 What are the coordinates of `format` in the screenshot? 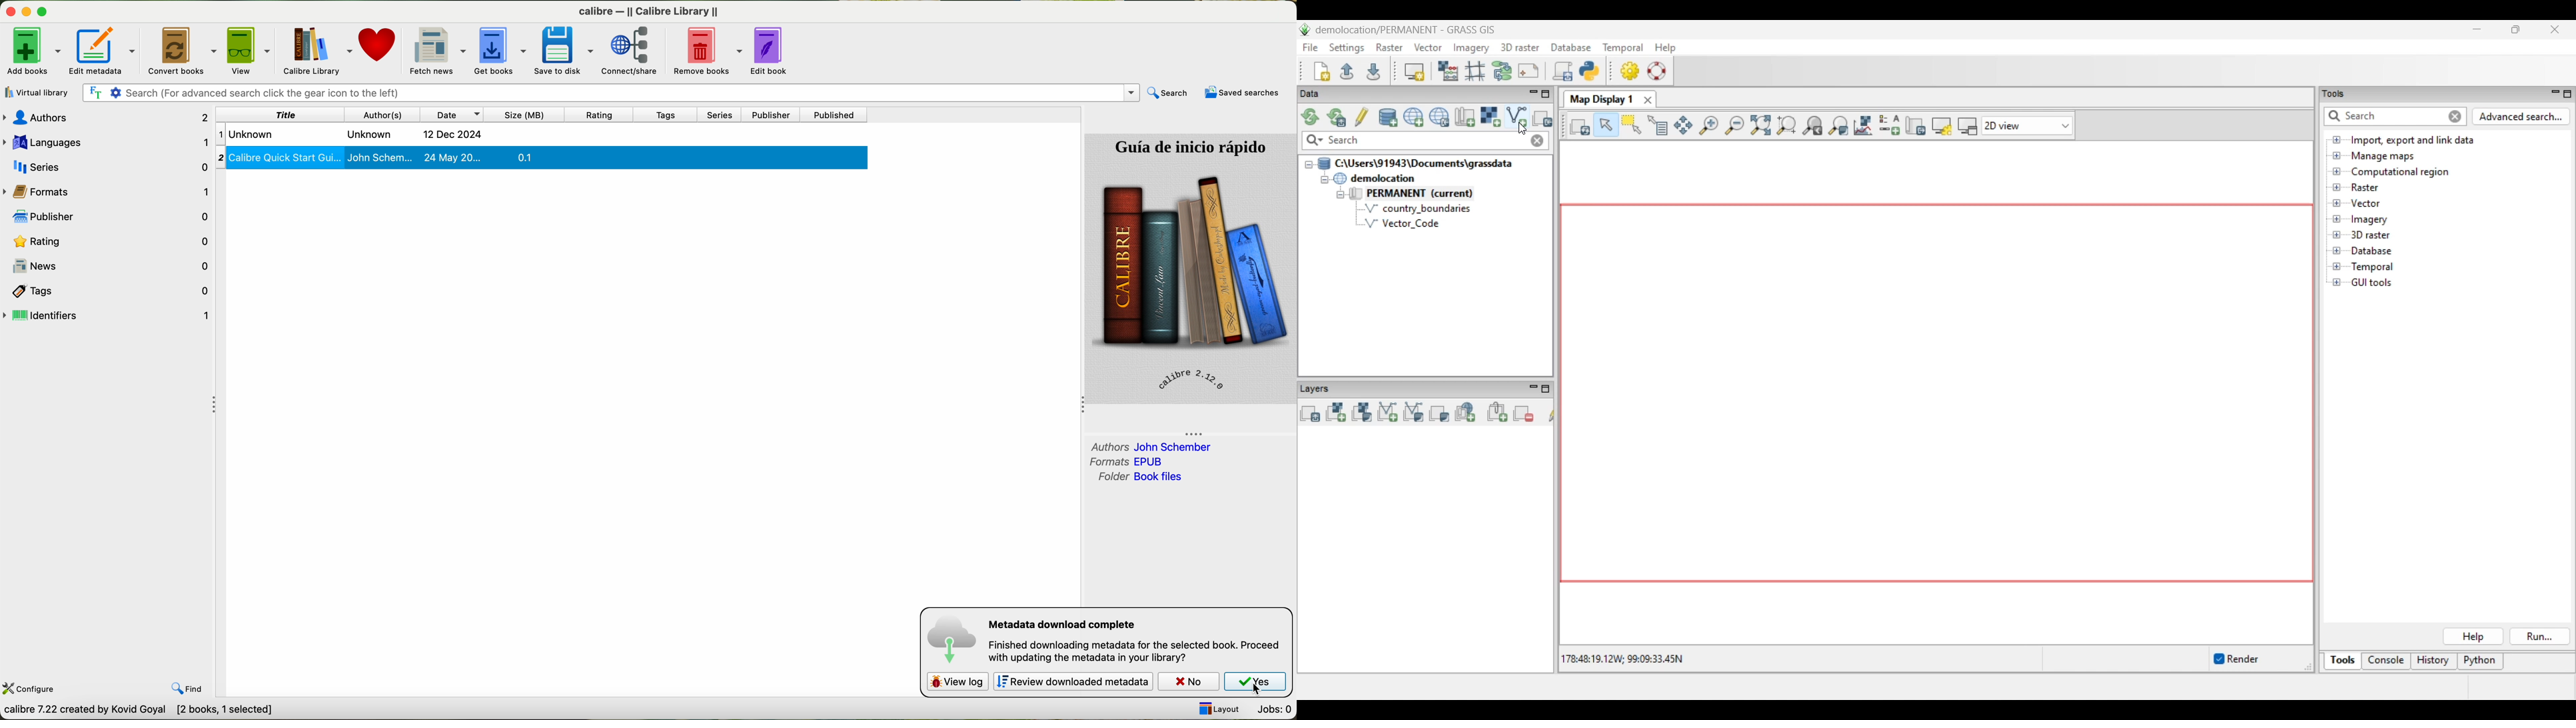 It's located at (51, 192).